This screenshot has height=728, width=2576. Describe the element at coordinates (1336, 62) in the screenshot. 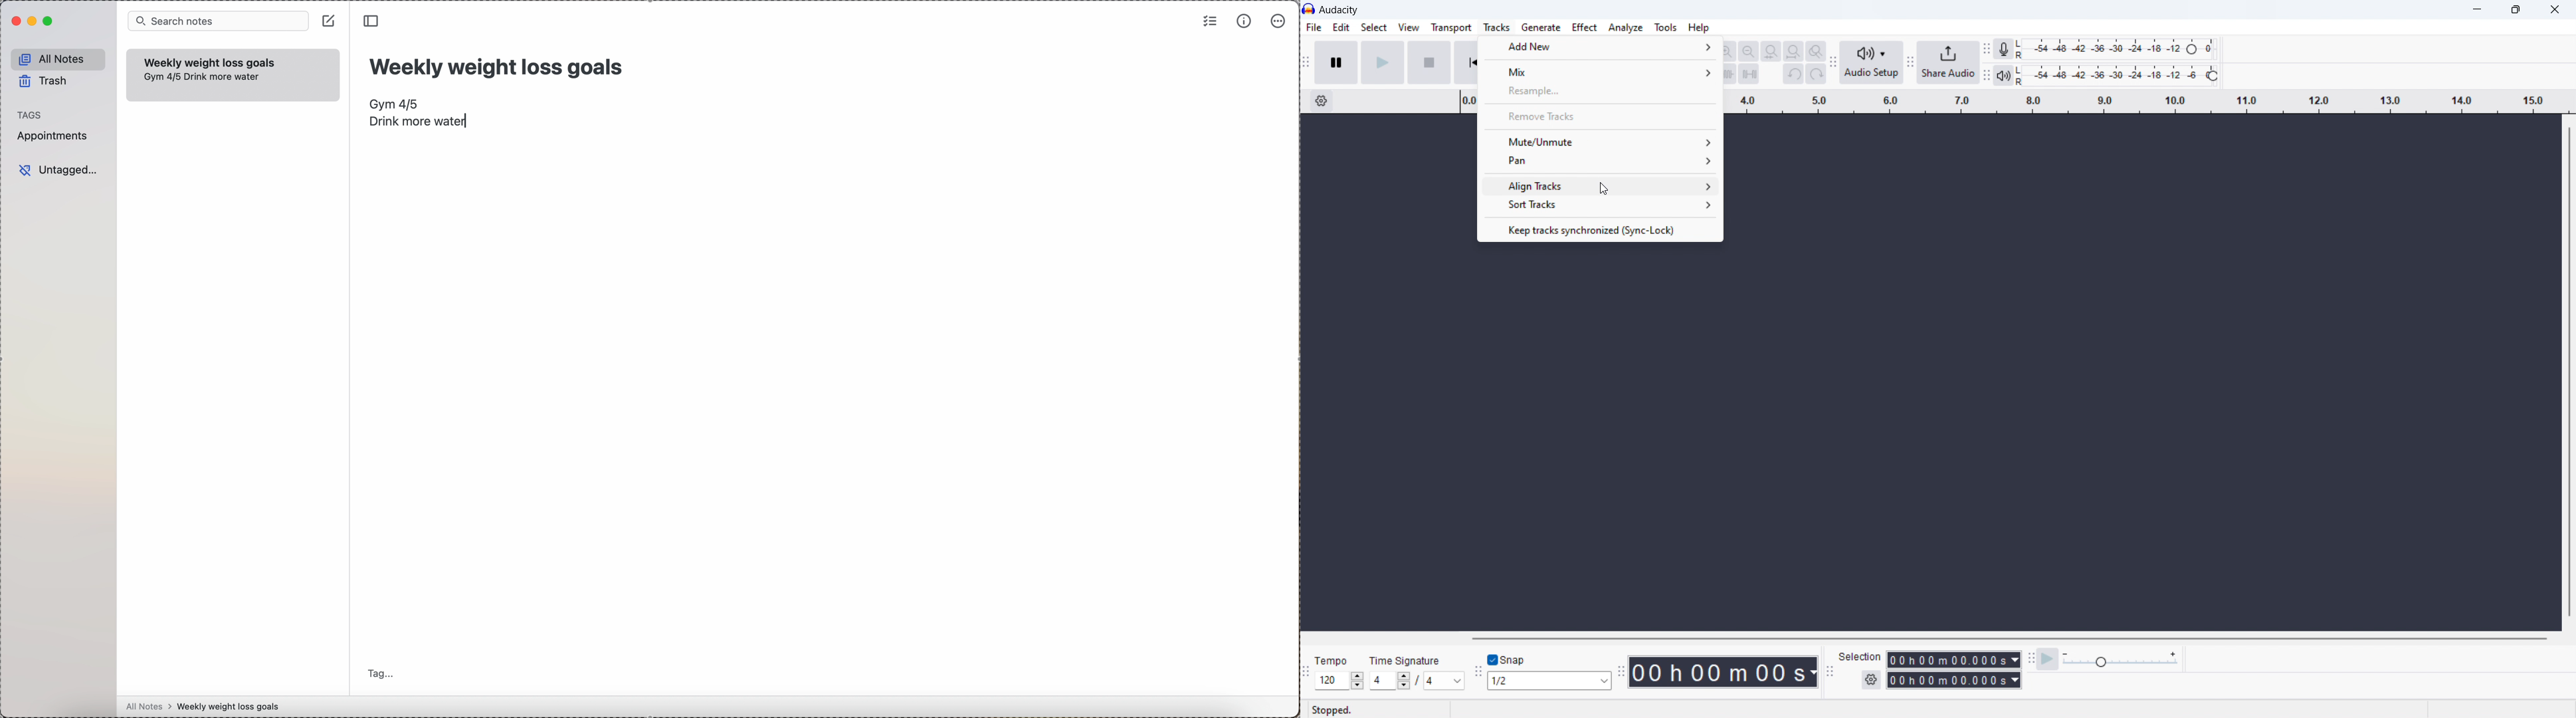

I see `pause` at that location.